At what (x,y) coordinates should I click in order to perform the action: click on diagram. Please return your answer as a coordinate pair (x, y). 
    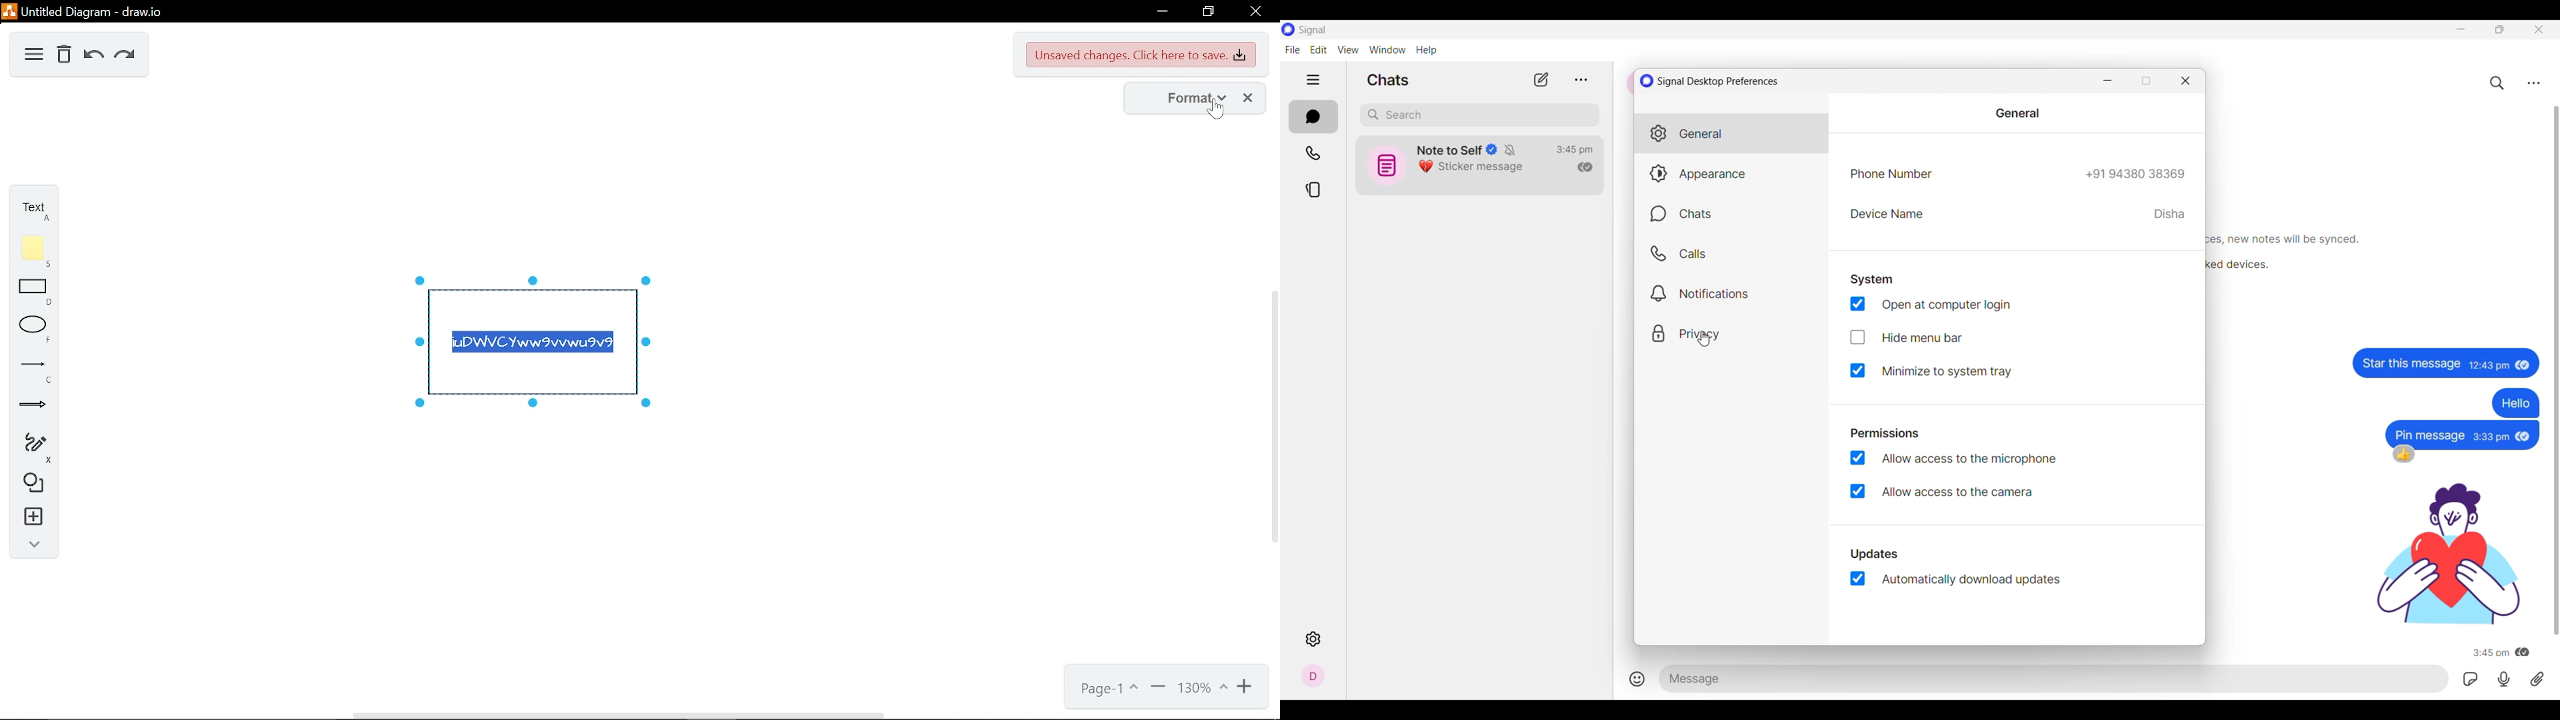
    Looking at the image, I should click on (34, 56).